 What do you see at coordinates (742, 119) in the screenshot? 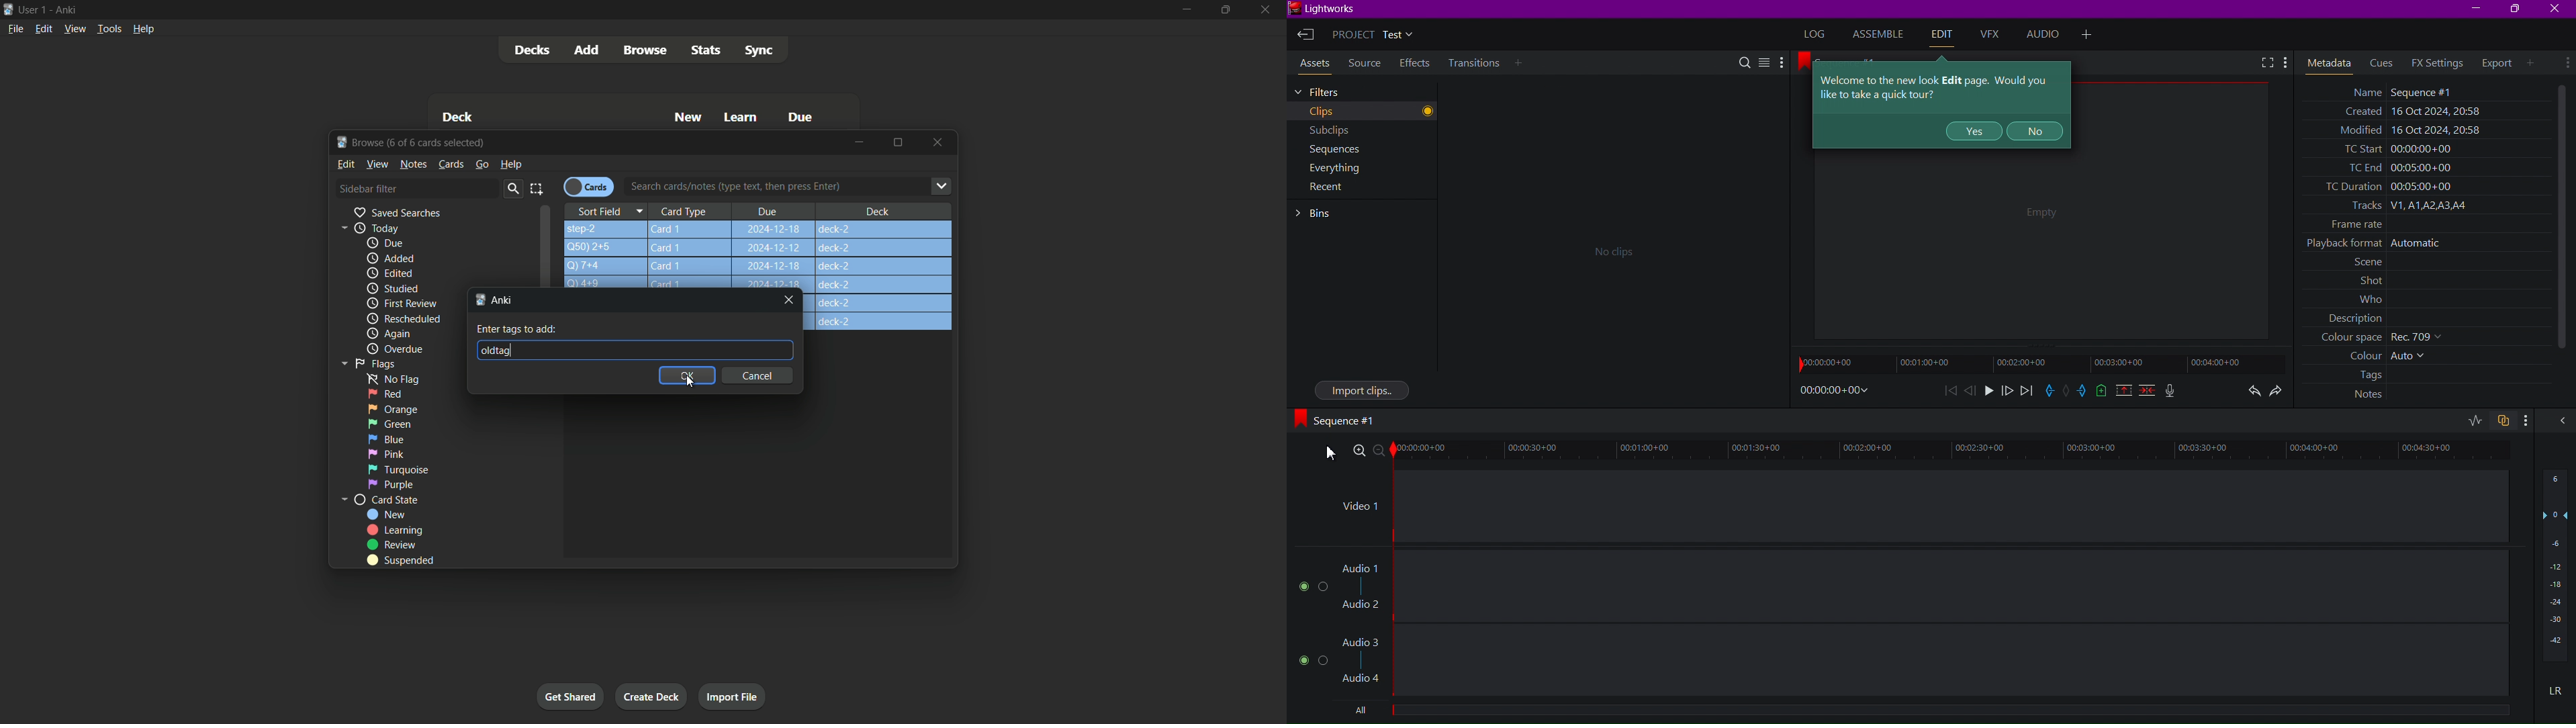
I see `Learn` at bounding box center [742, 119].